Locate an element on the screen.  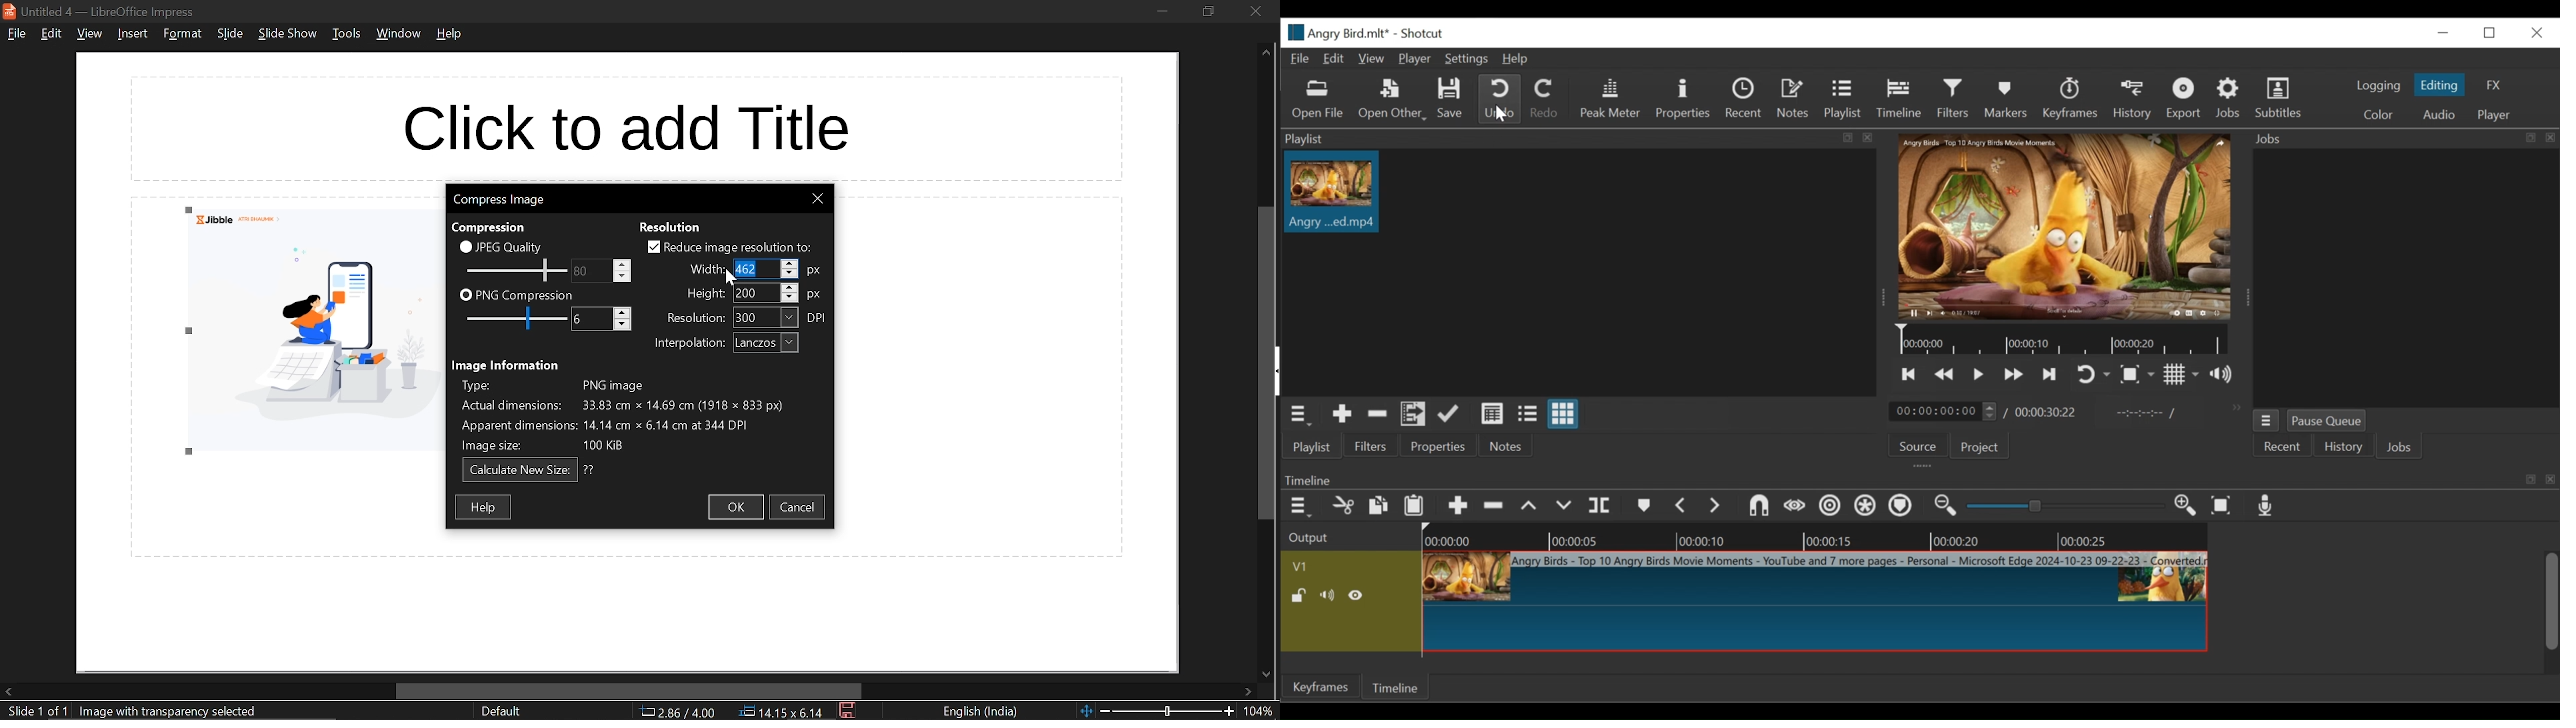
Skip to the previous point is located at coordinates (1910, 373).